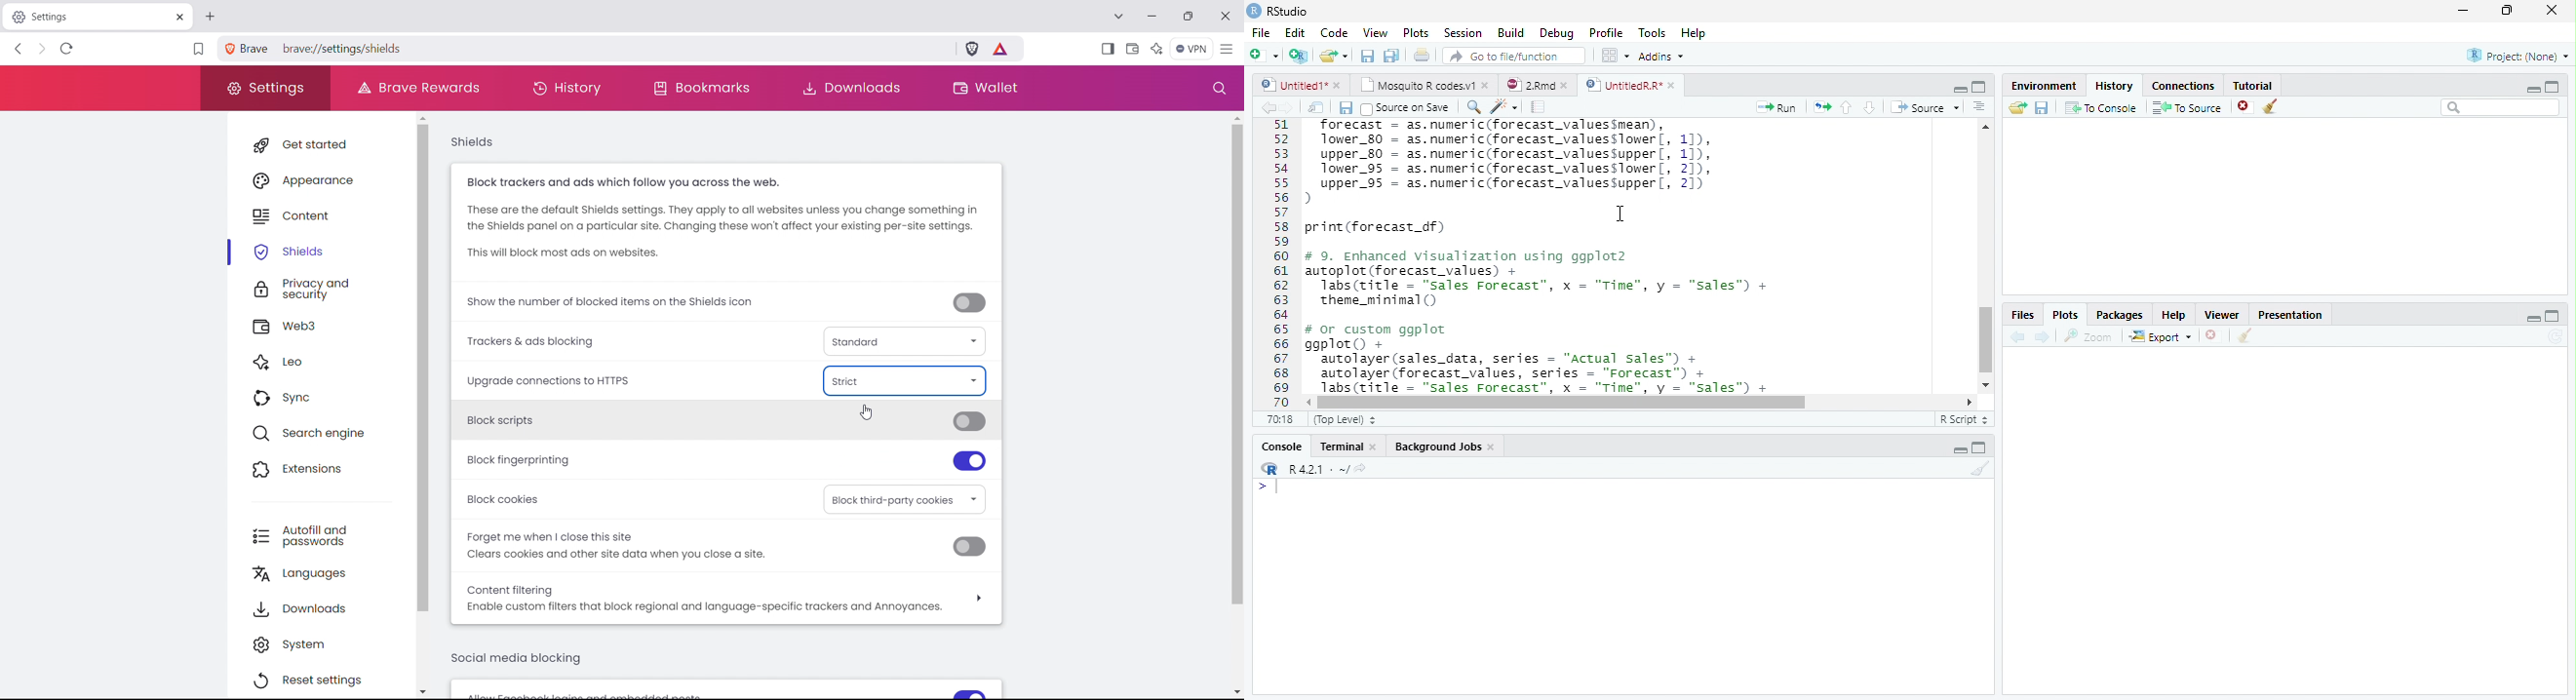 The width and height of the screenshot is (2576, 700). What do you see at coordinates (2252, 86) in the screenshot?
I see `Tutorial` at bounding box center [2252, 86].